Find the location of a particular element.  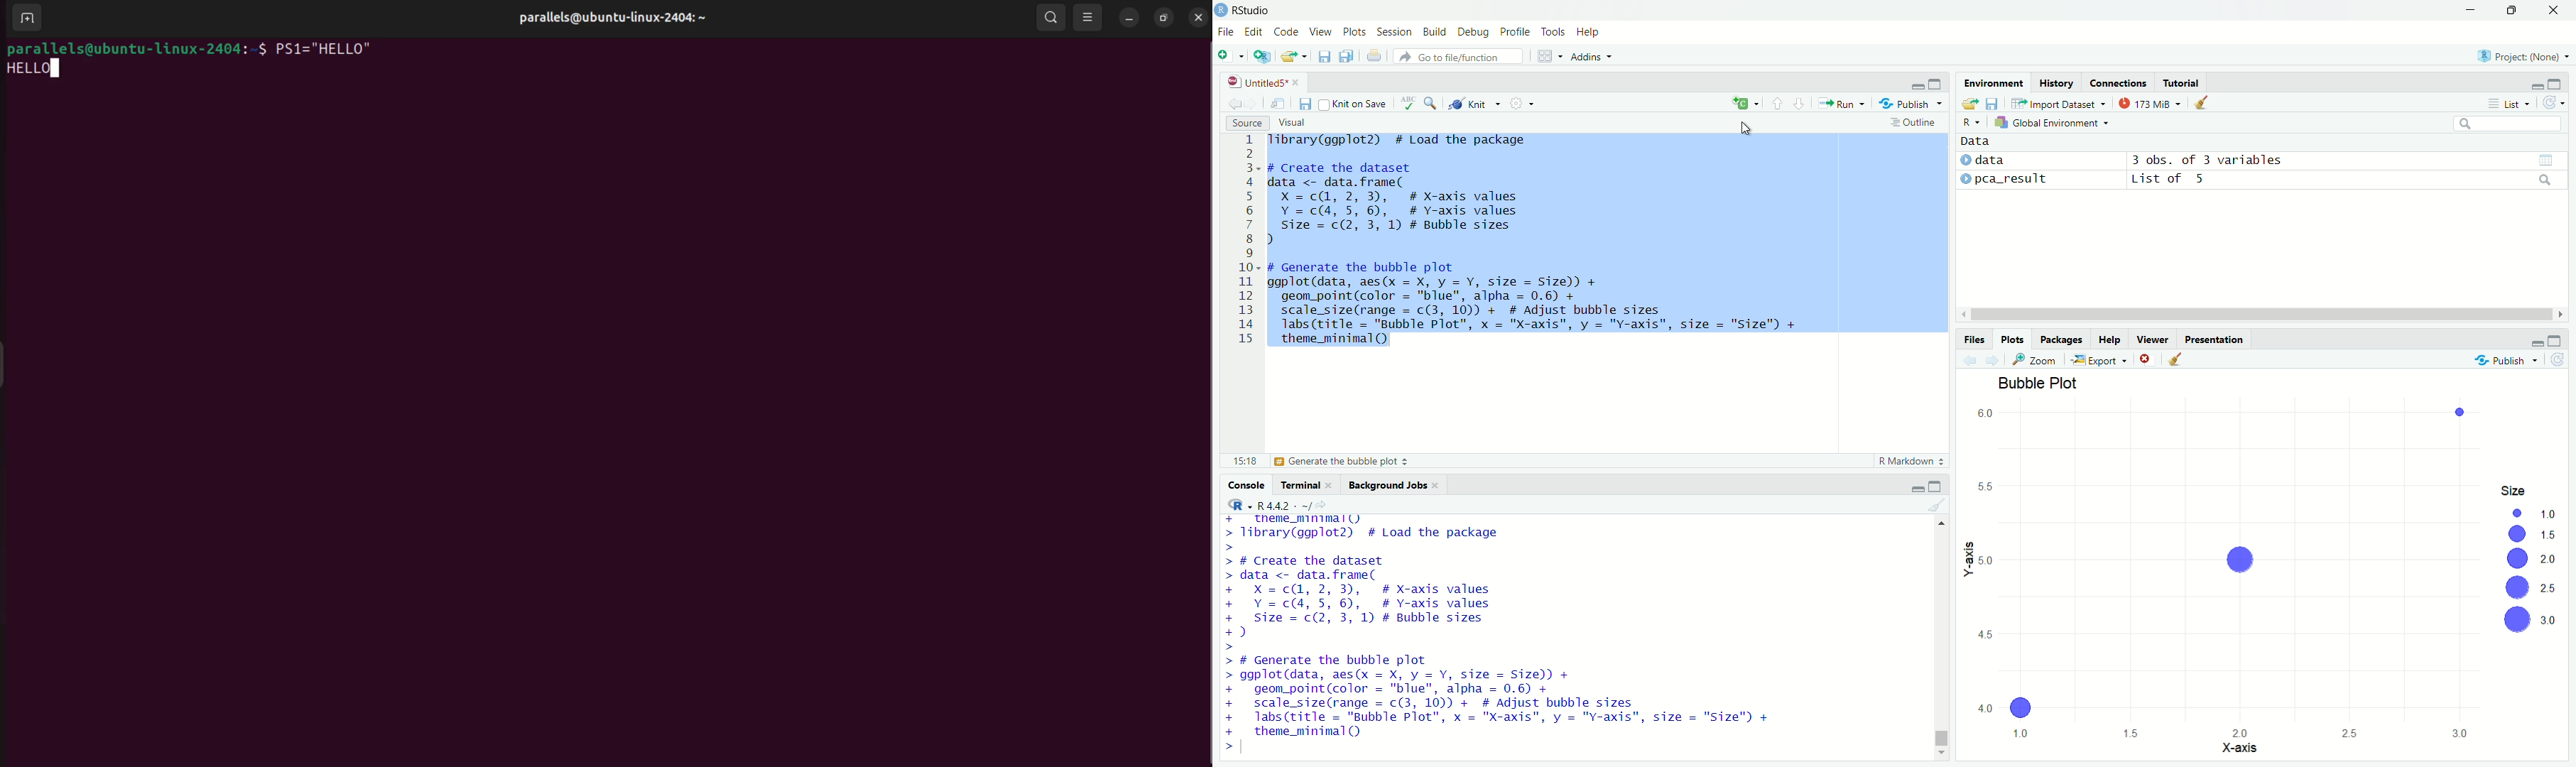

go forward is located at coordinates (1256, 102).